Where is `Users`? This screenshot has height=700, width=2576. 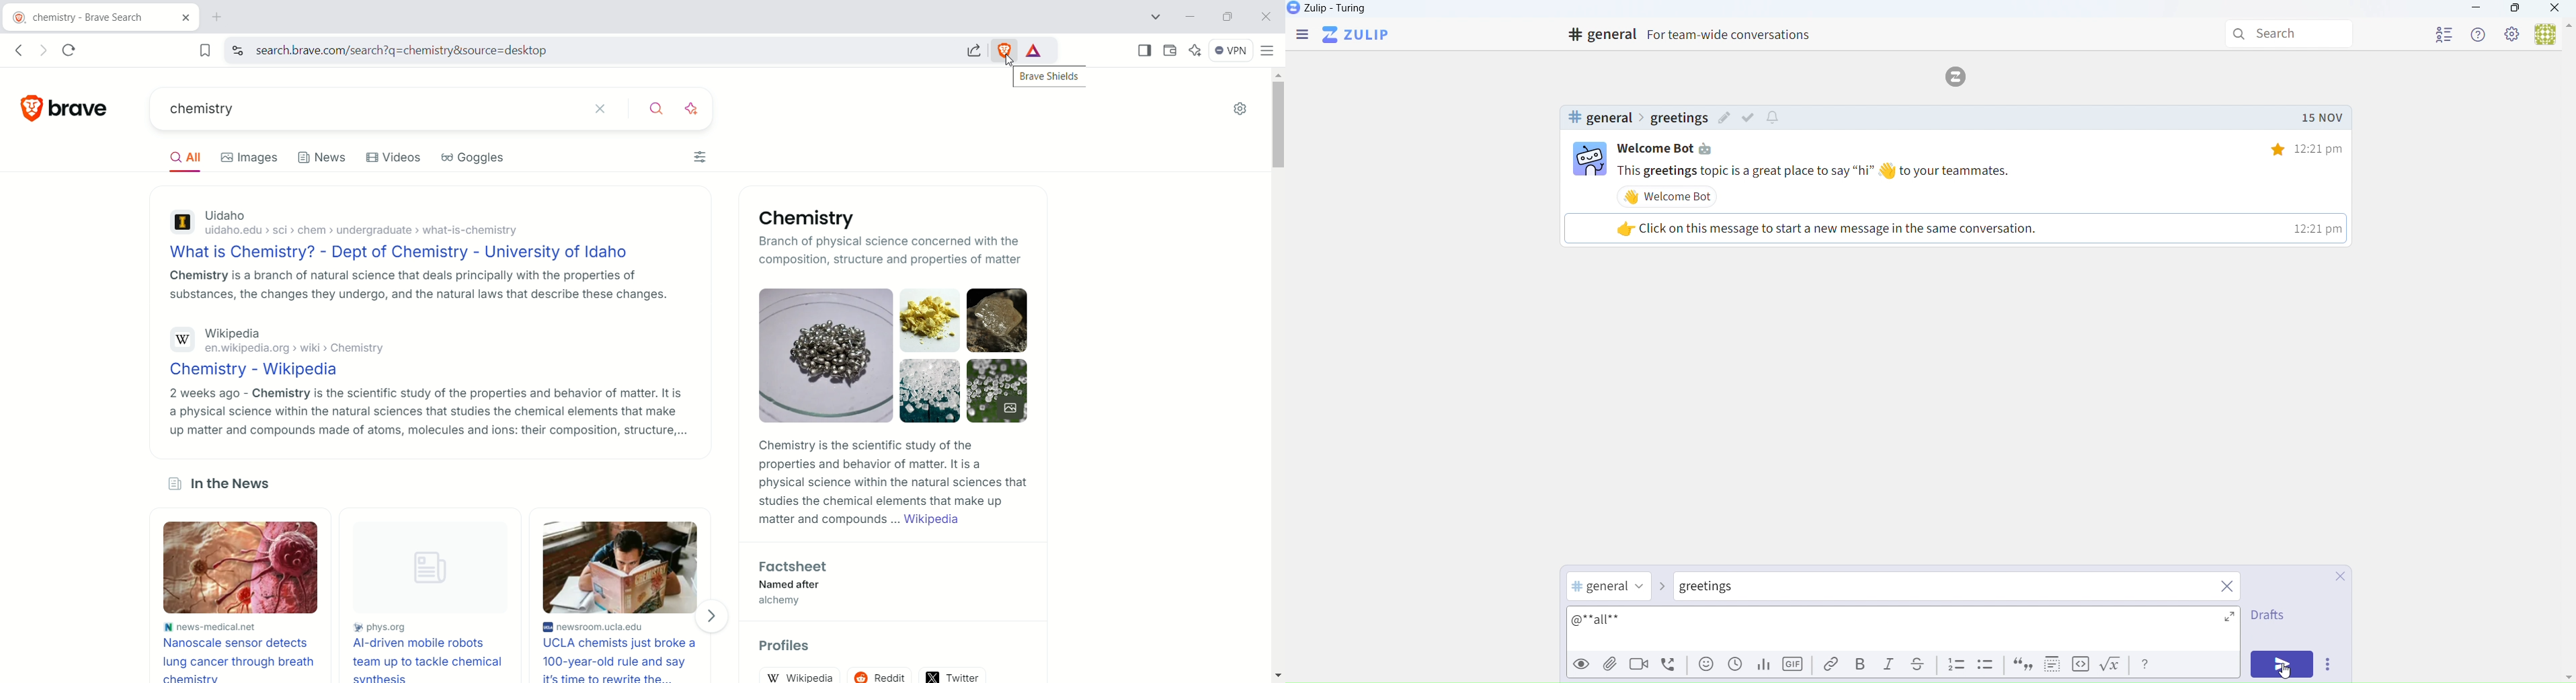
Users is located at coordinates (2552, 36).